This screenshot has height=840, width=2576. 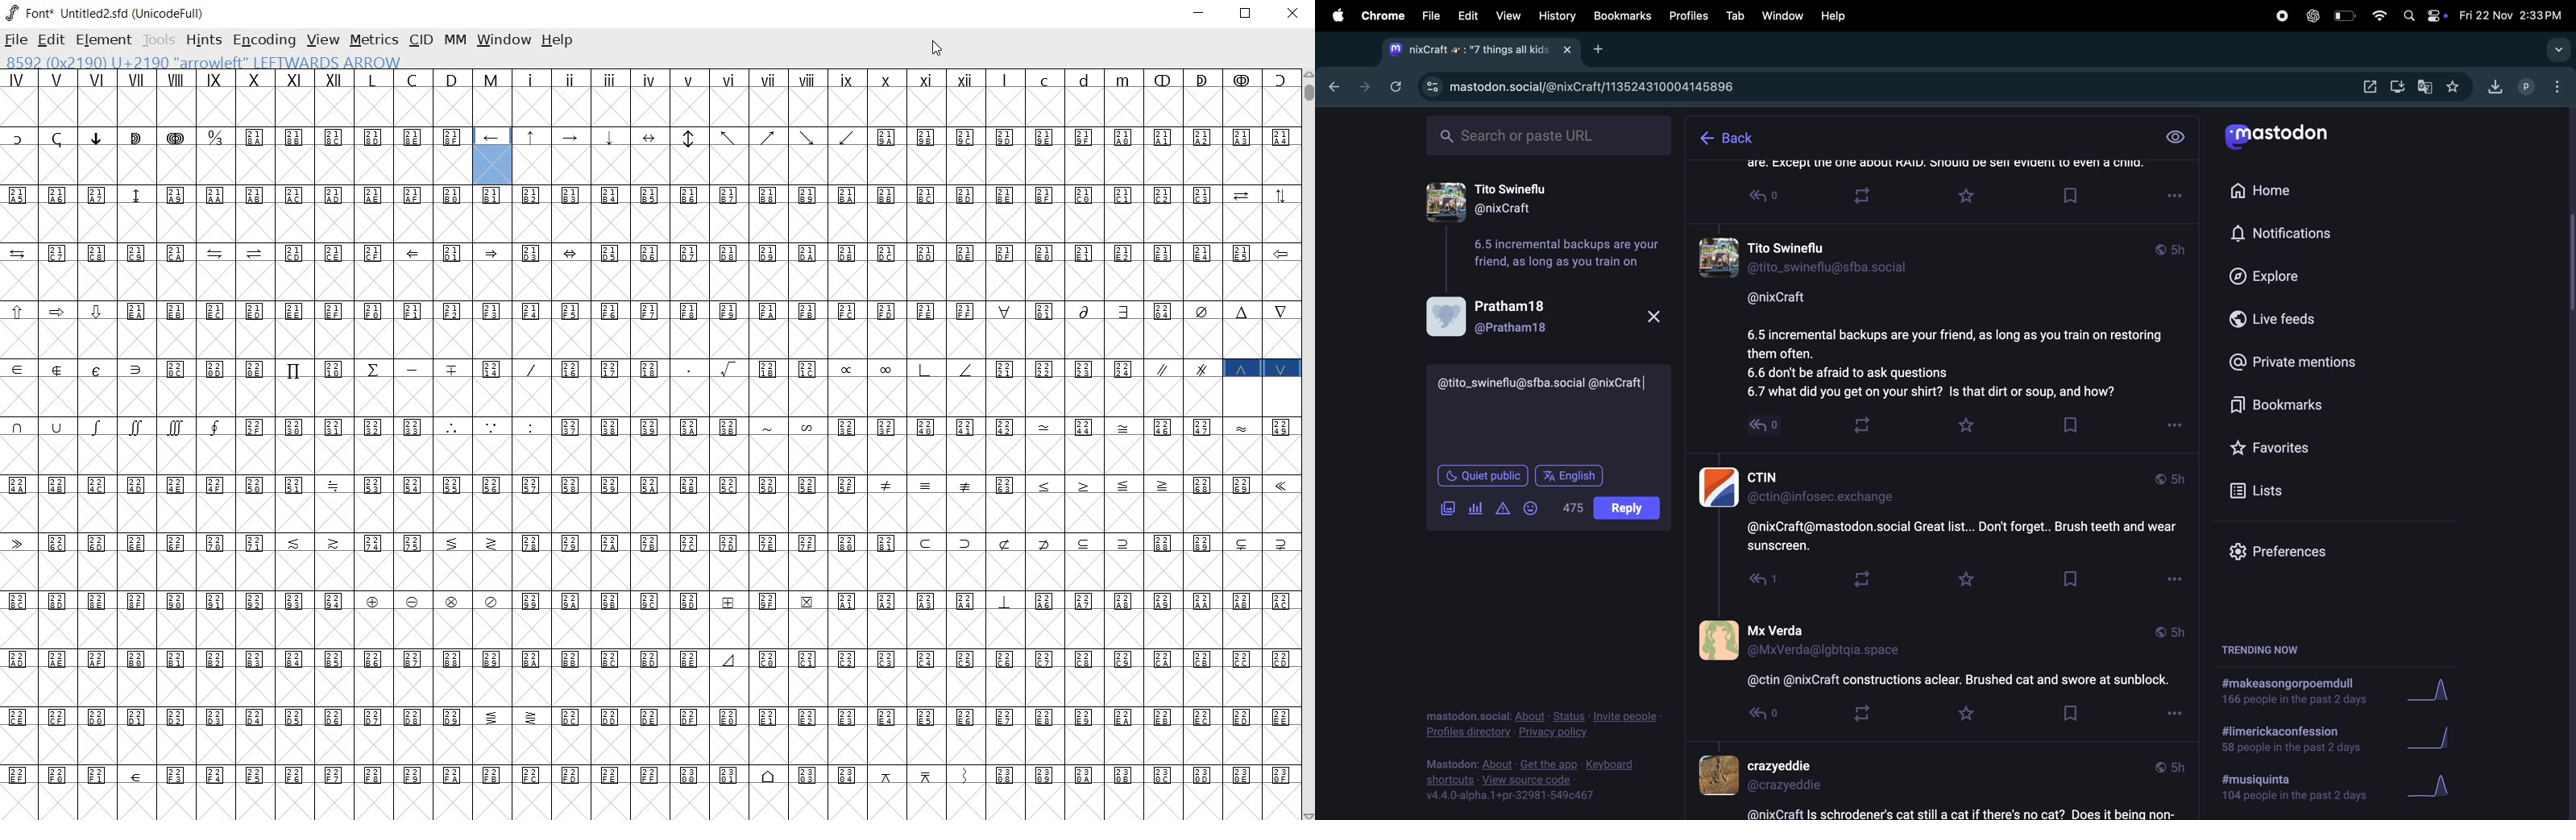 I want to click on add content waning, so click(x=1507, y=508).